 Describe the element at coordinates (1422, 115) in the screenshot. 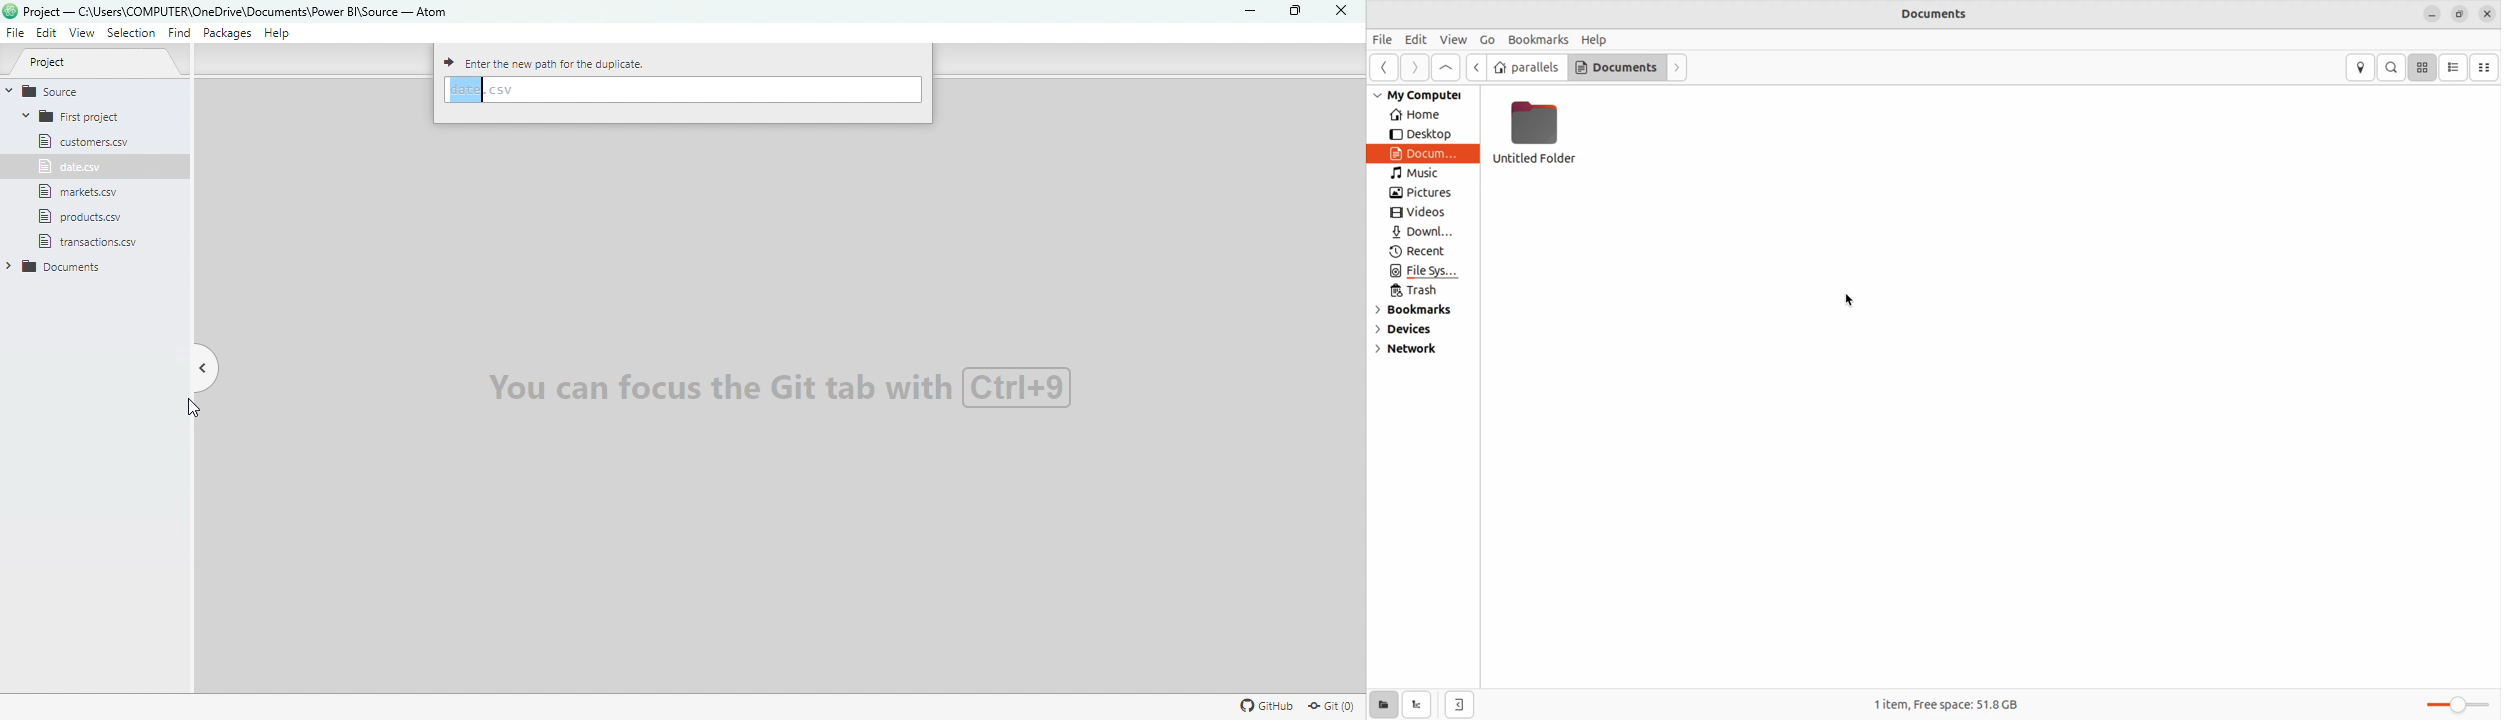

I see `Home` at that location.